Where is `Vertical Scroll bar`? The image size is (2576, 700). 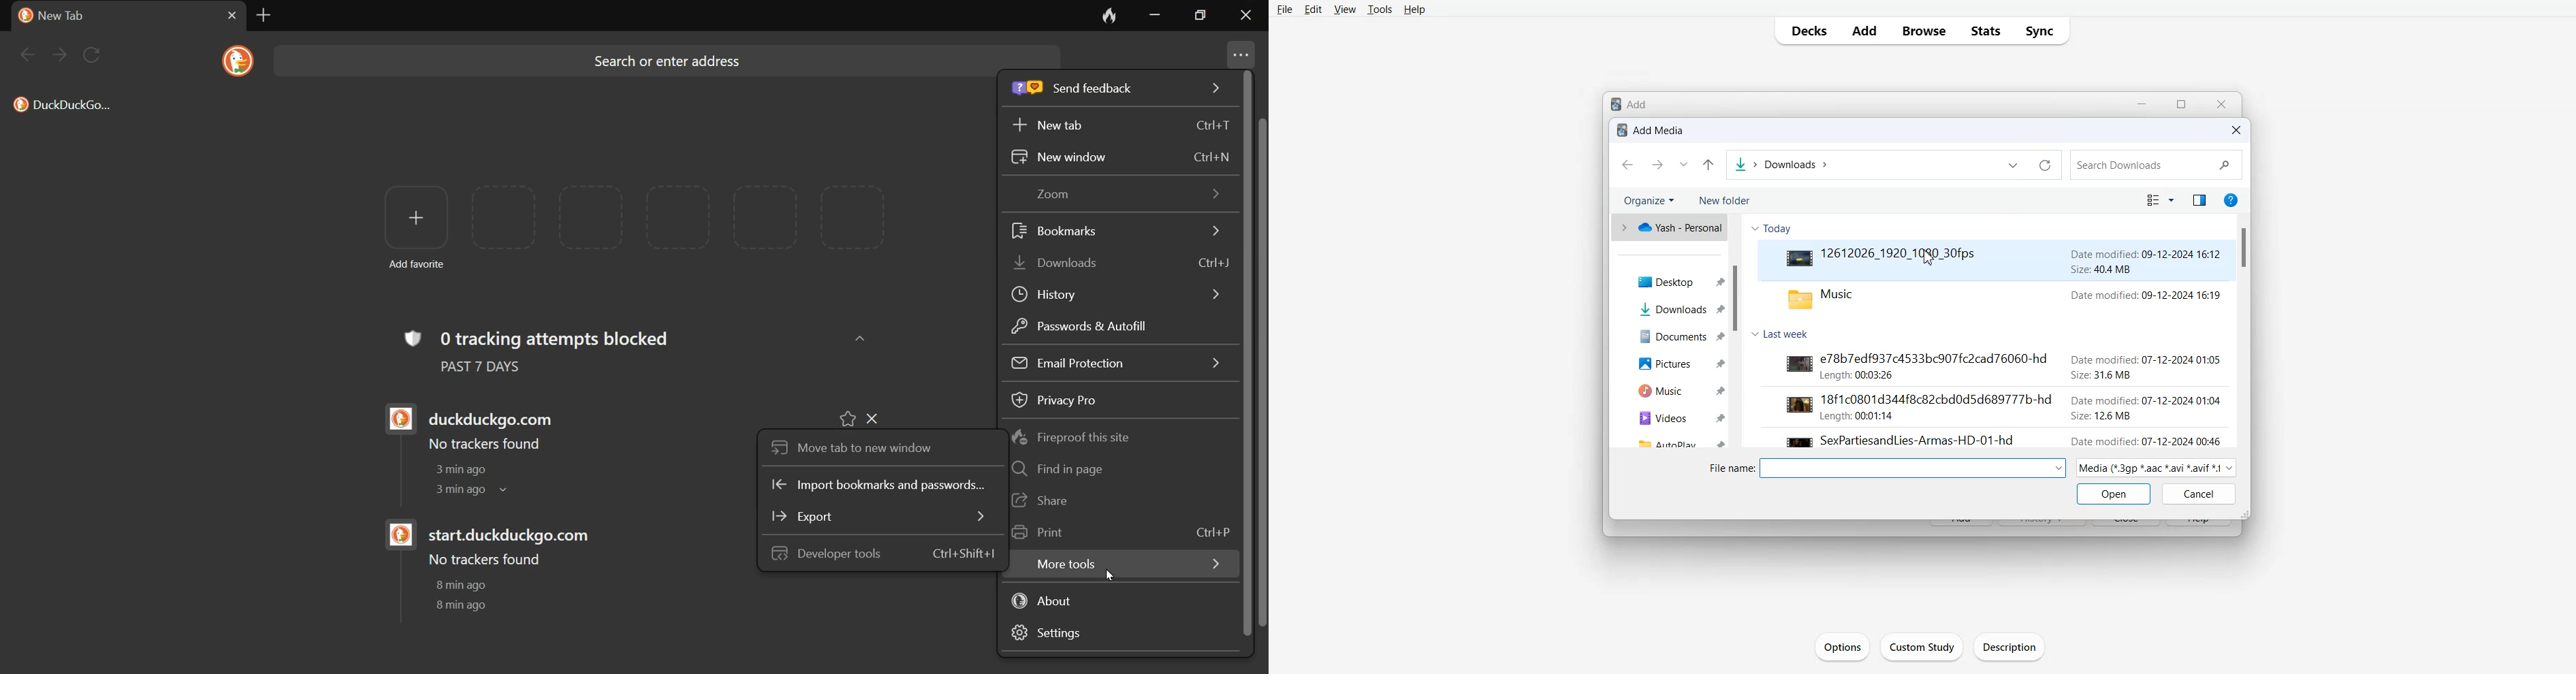 Vertical Scroll bar is located at coordinates (1736, 299).